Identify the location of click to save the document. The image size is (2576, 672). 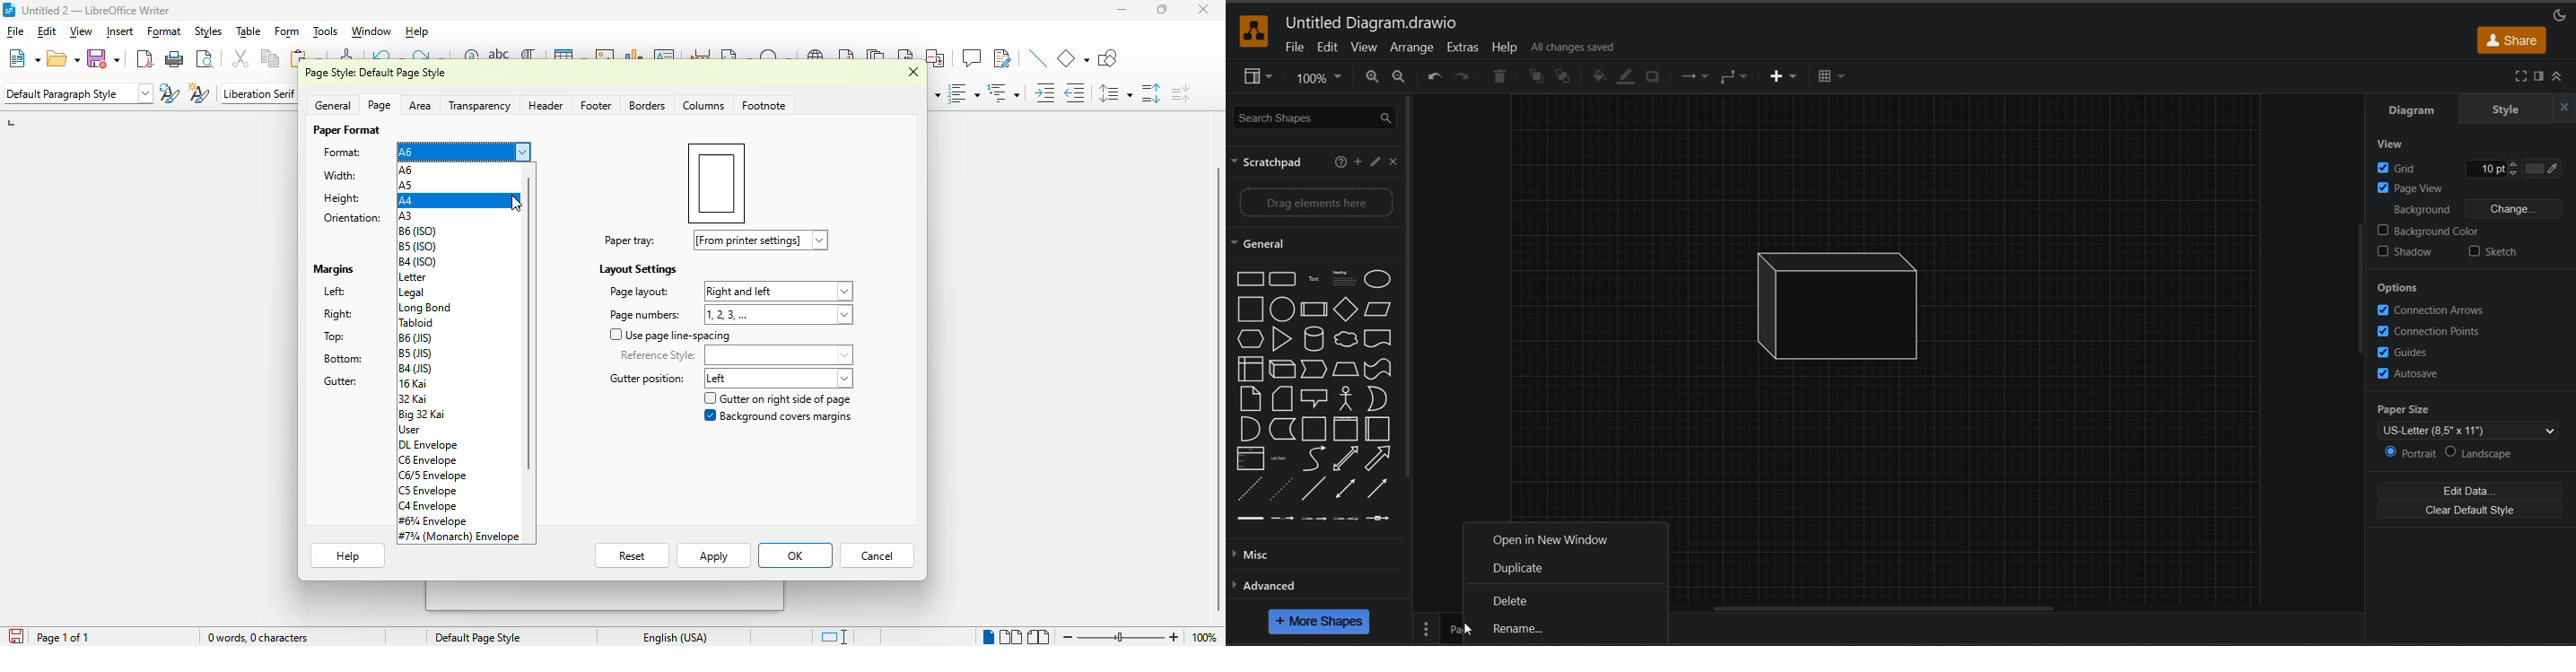
(17, 636).